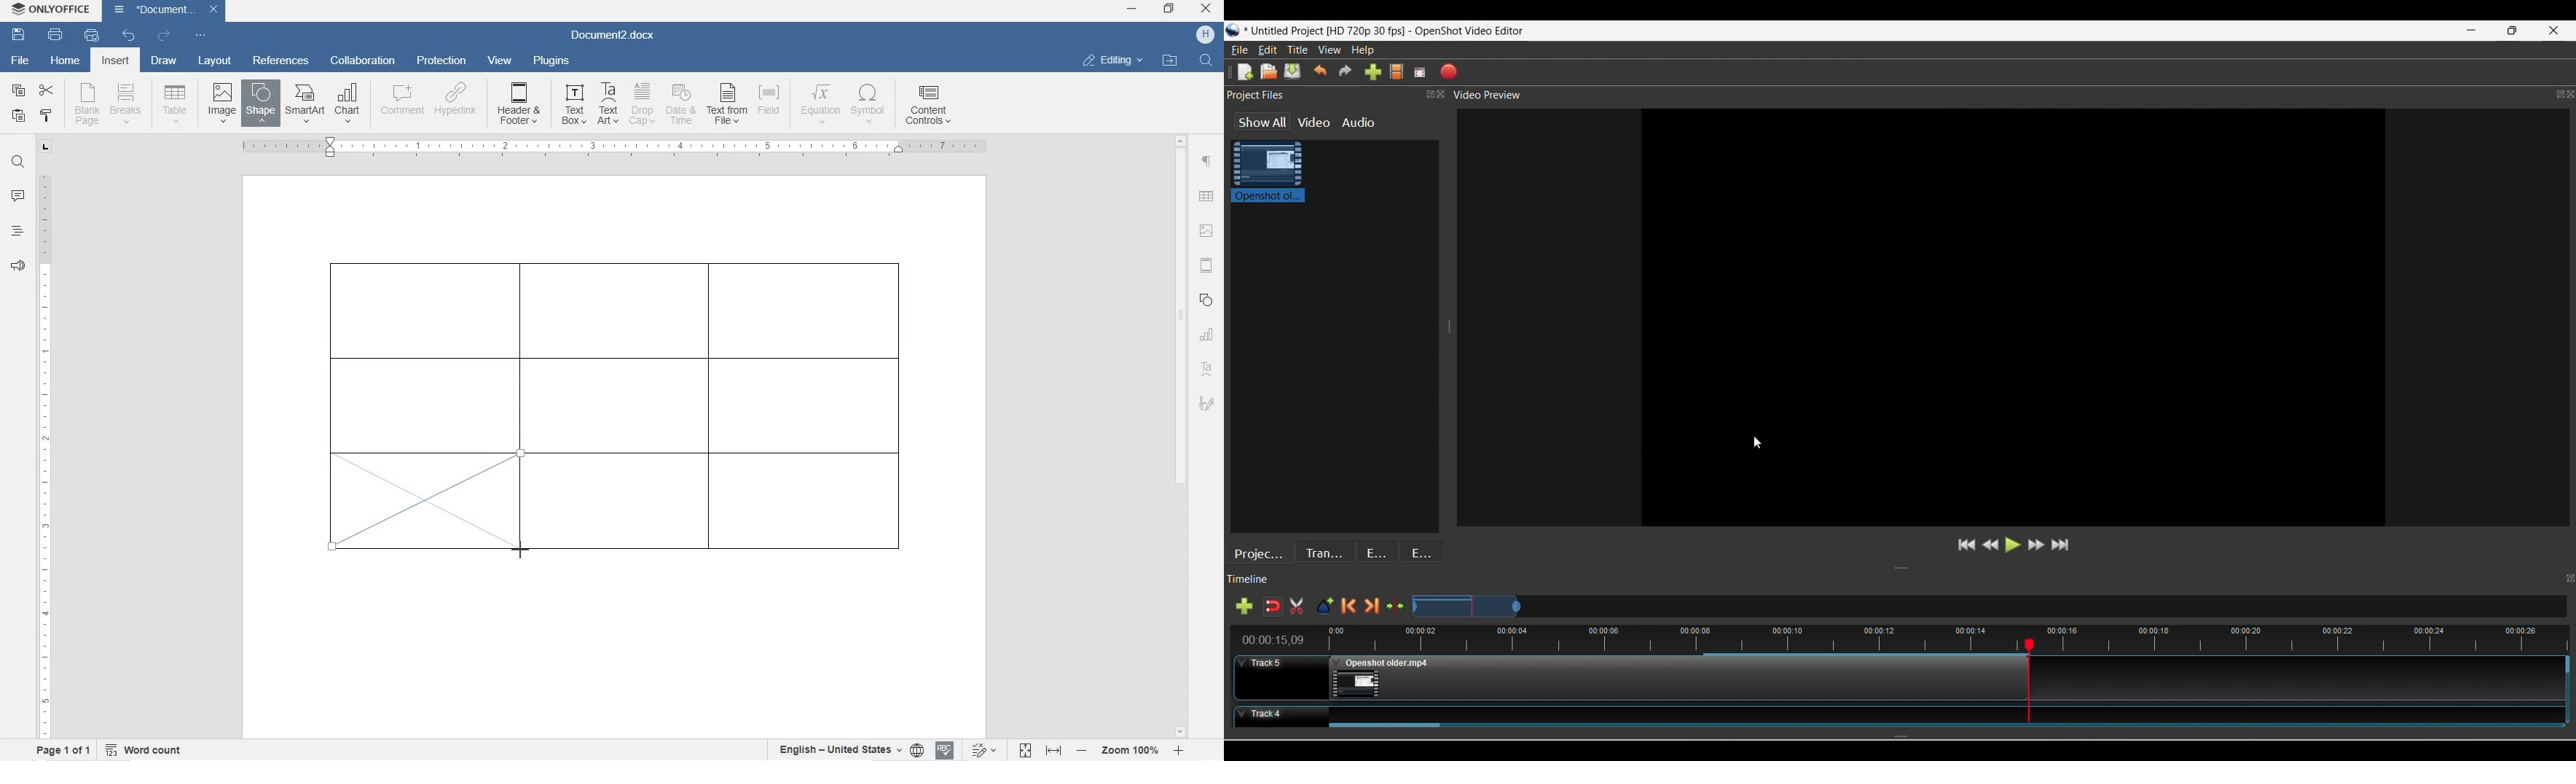 This screenshot has width=2576, height=784. I want to click on Redo, so click(1345, 72).